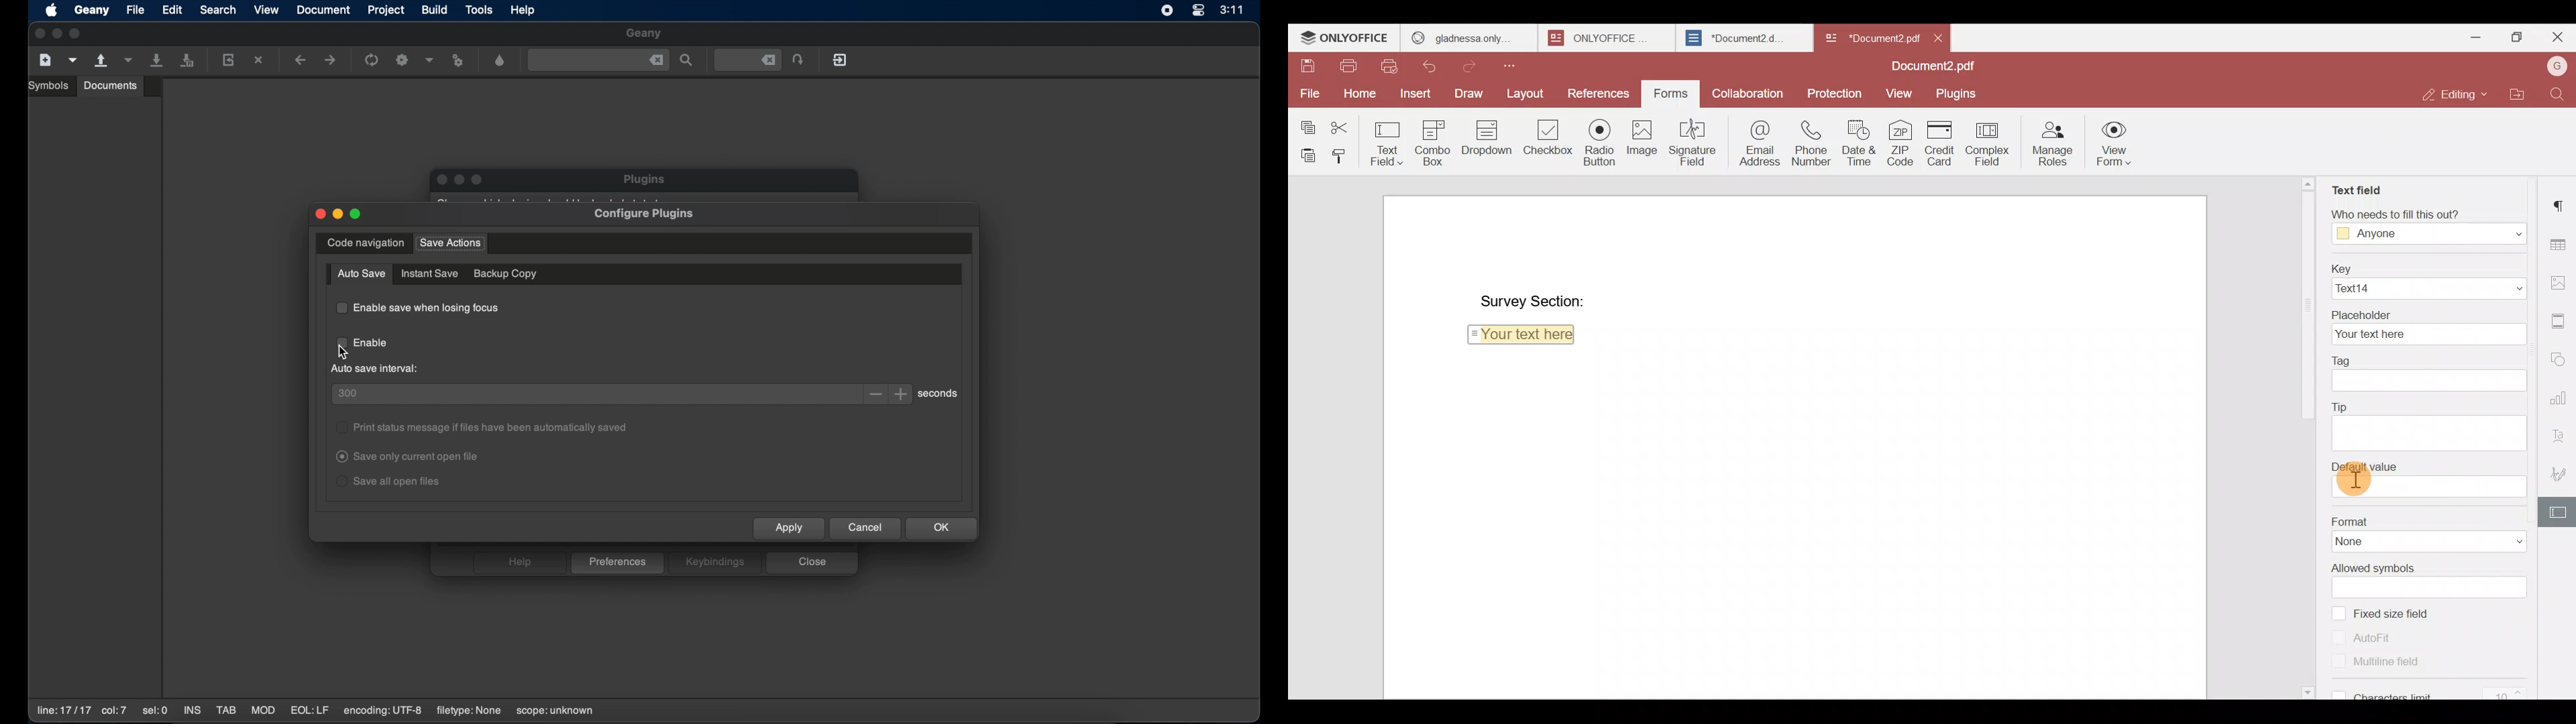 This screenshot has width=2576, height=728. What do you see at coordinates (2053, 141) in the screenshot?
I see `Manage roles` at bounding box center [2053, 141].